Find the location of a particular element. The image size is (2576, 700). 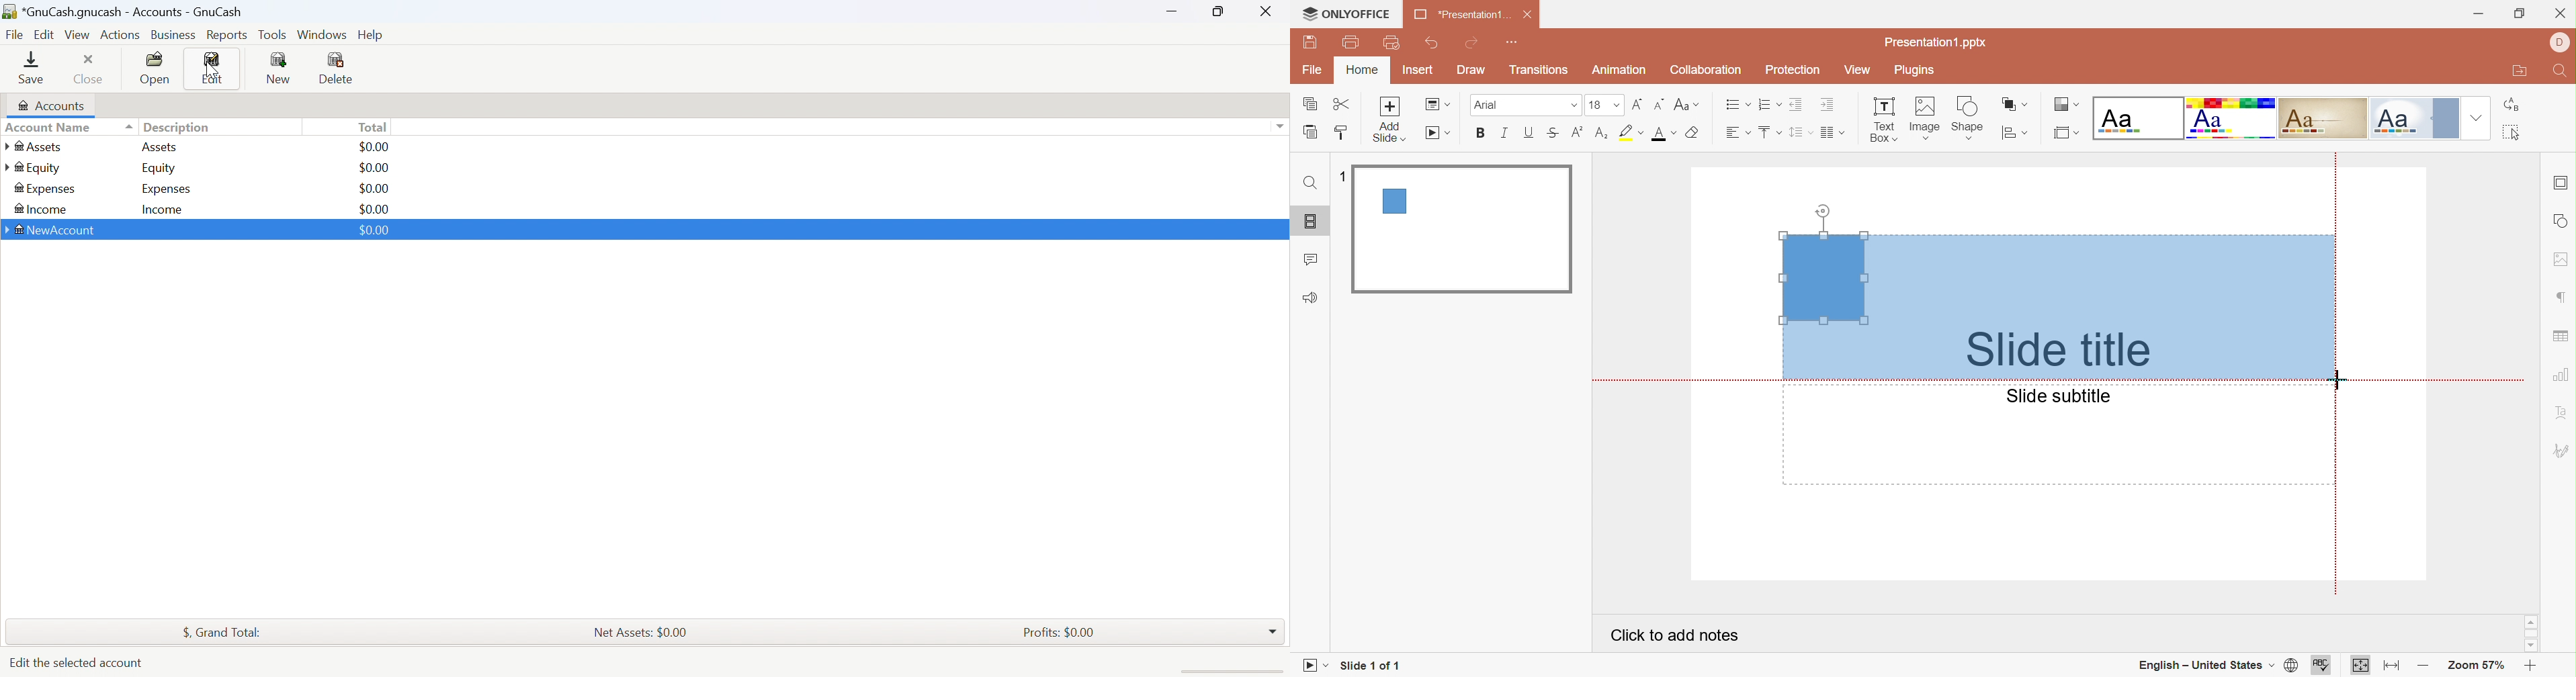

Shape is located at coordinates (1967, 120).